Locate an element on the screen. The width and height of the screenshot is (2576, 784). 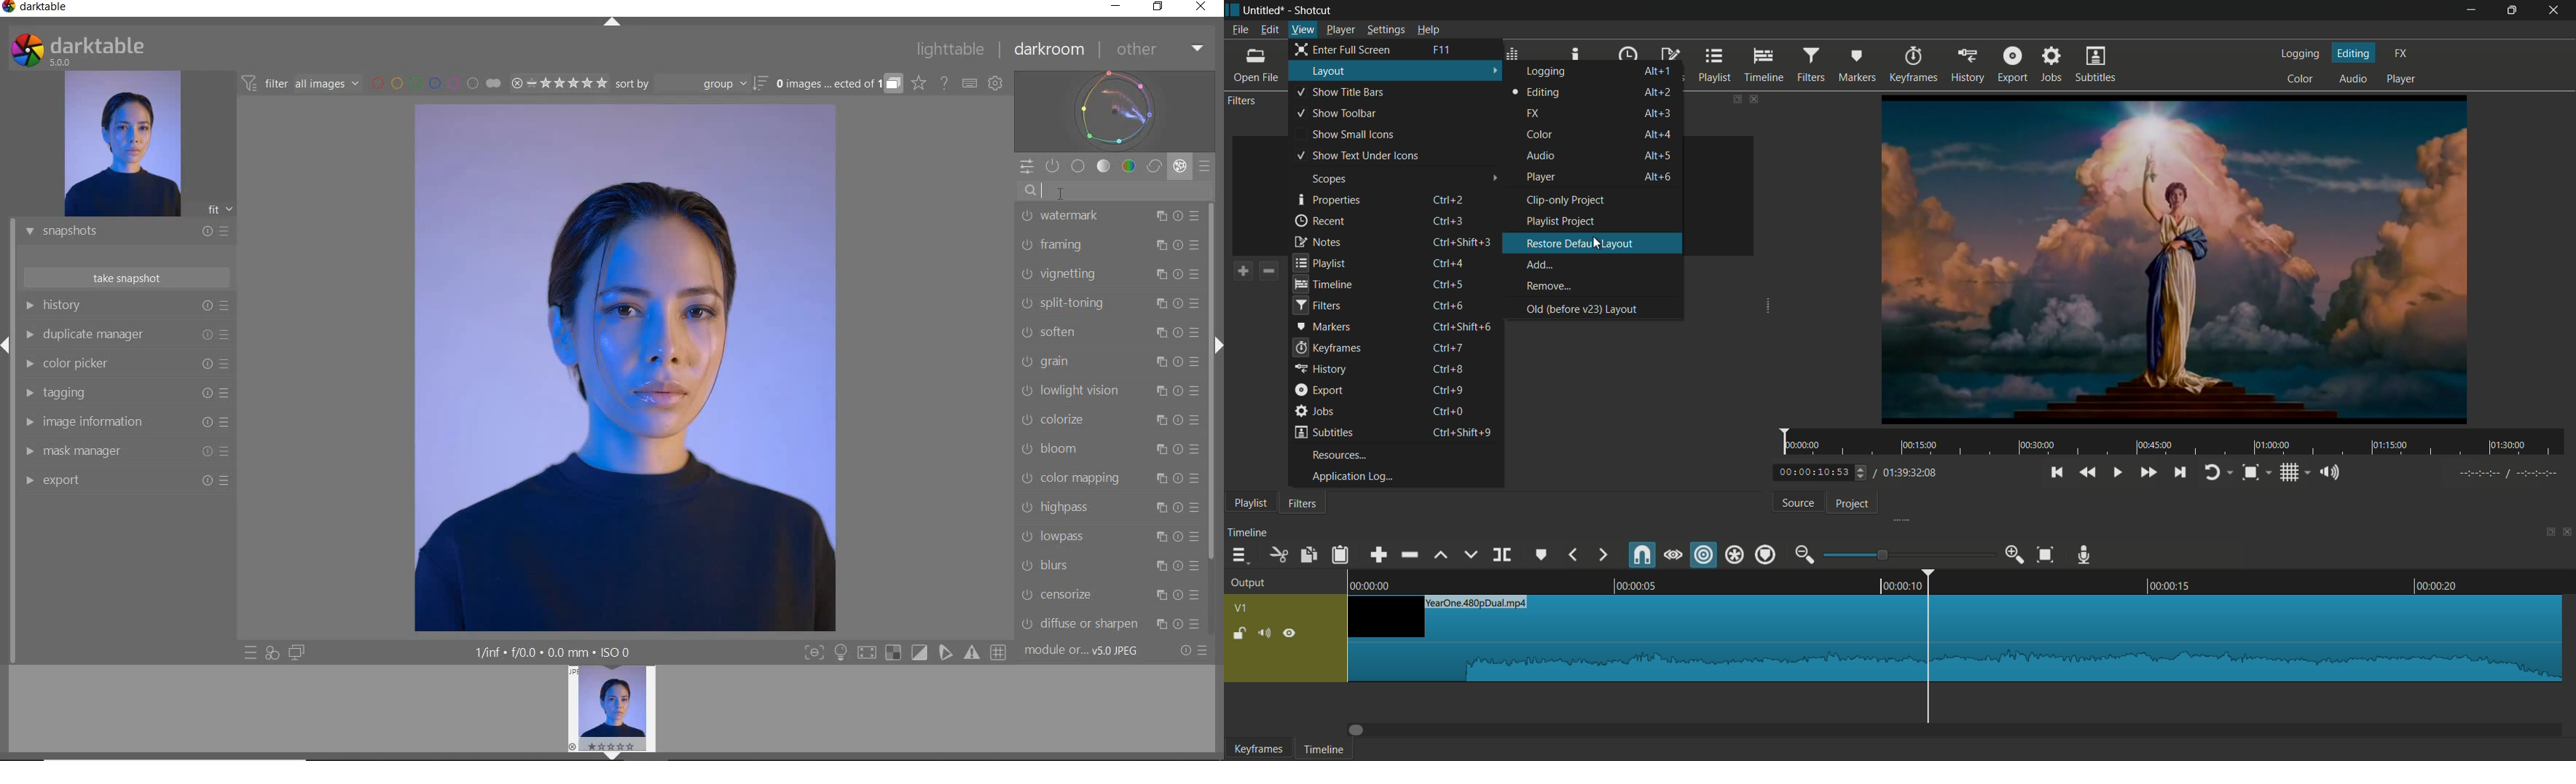
toggle play or pause is located at coordinates (2116, 473).